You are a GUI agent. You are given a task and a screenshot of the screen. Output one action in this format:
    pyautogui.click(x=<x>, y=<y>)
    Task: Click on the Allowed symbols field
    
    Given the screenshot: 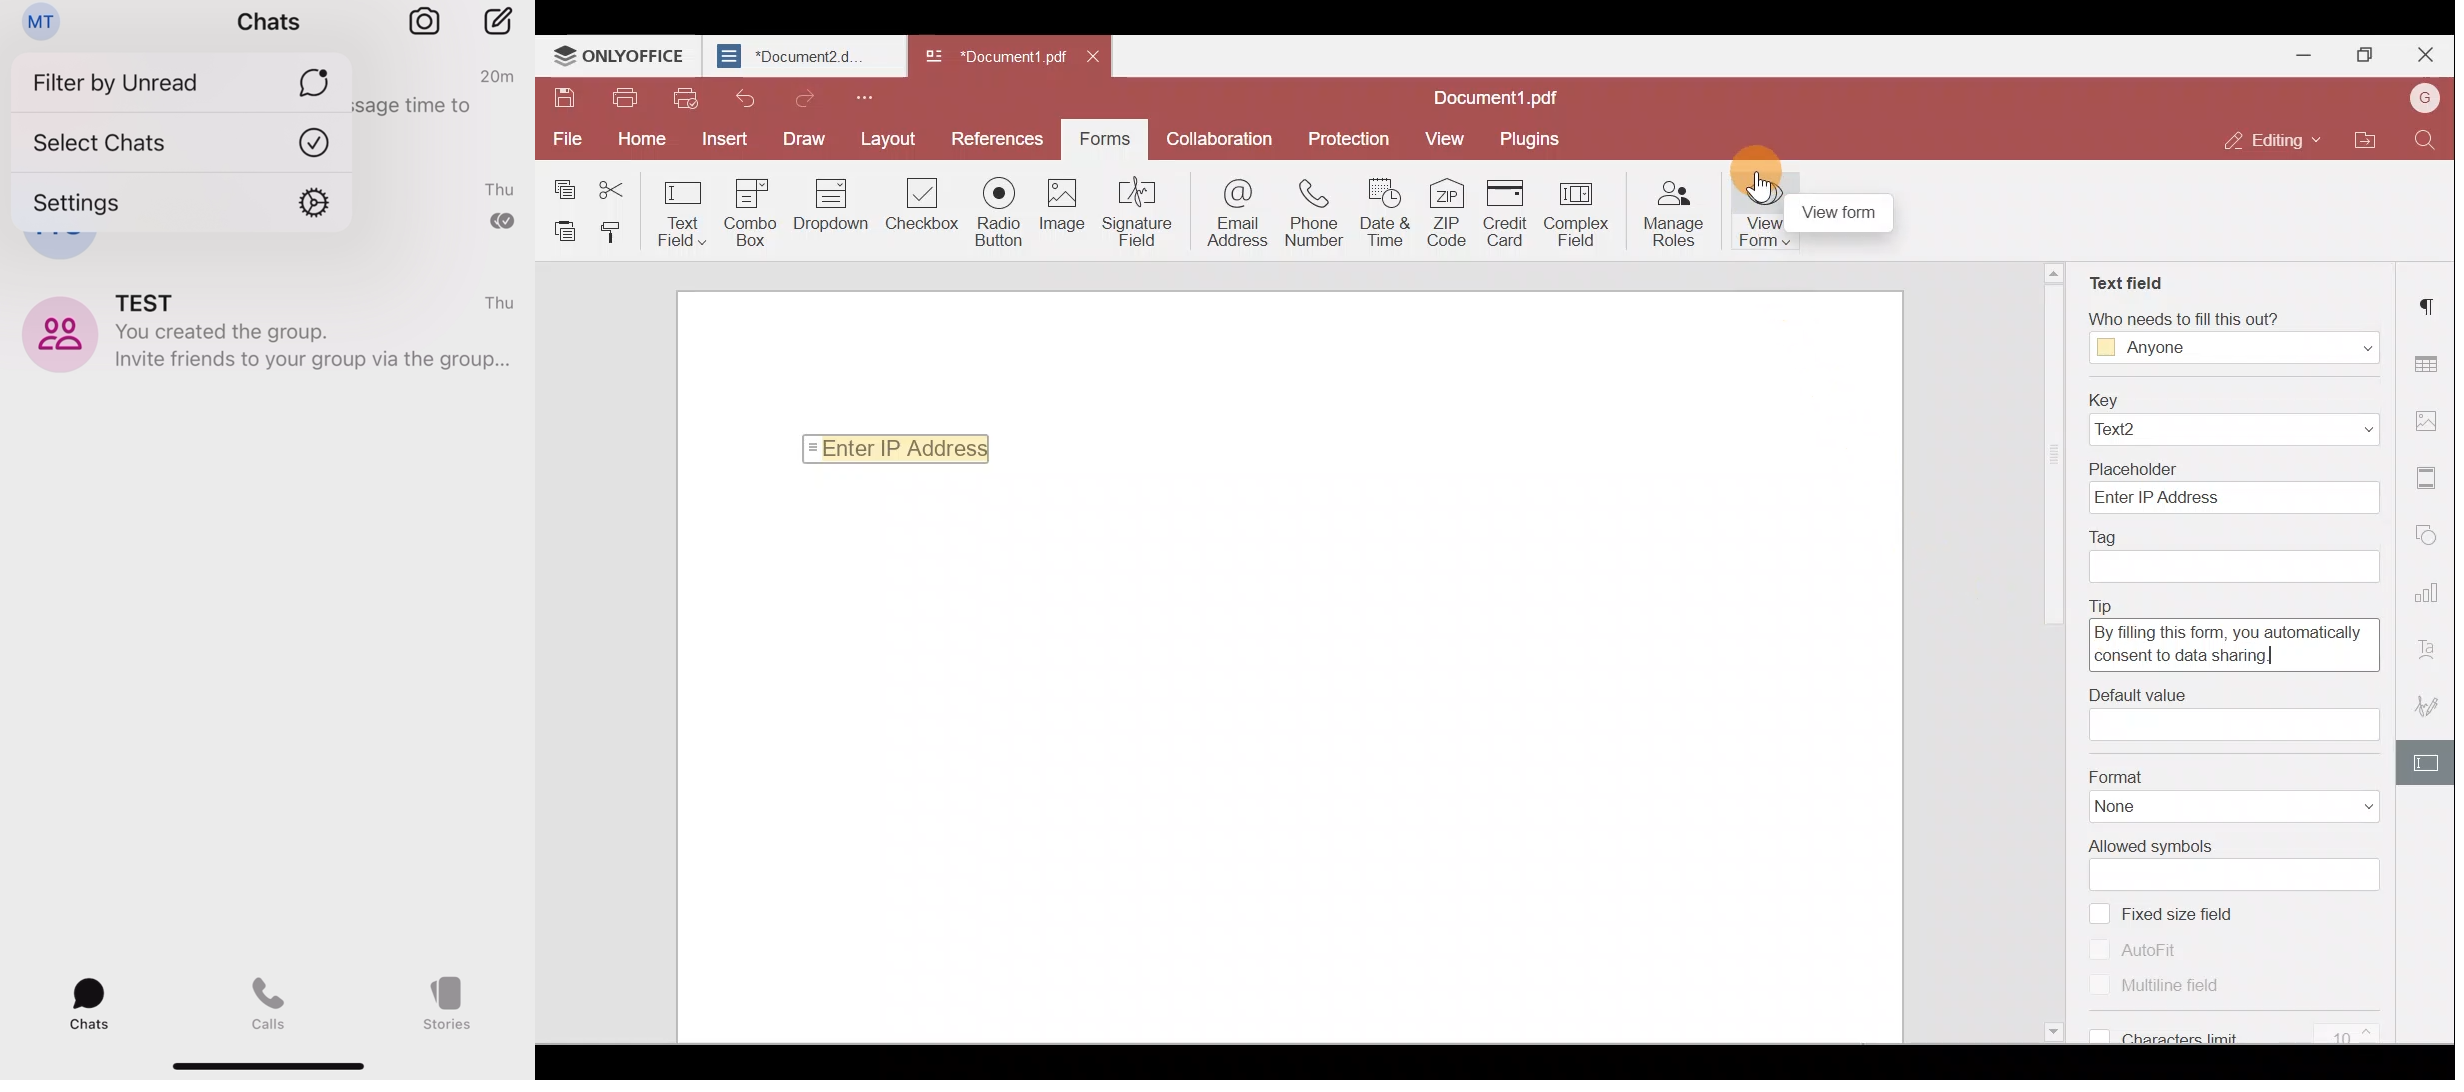 What is the action you would take?
    pyautogui.click(x=2245, y=875)
    